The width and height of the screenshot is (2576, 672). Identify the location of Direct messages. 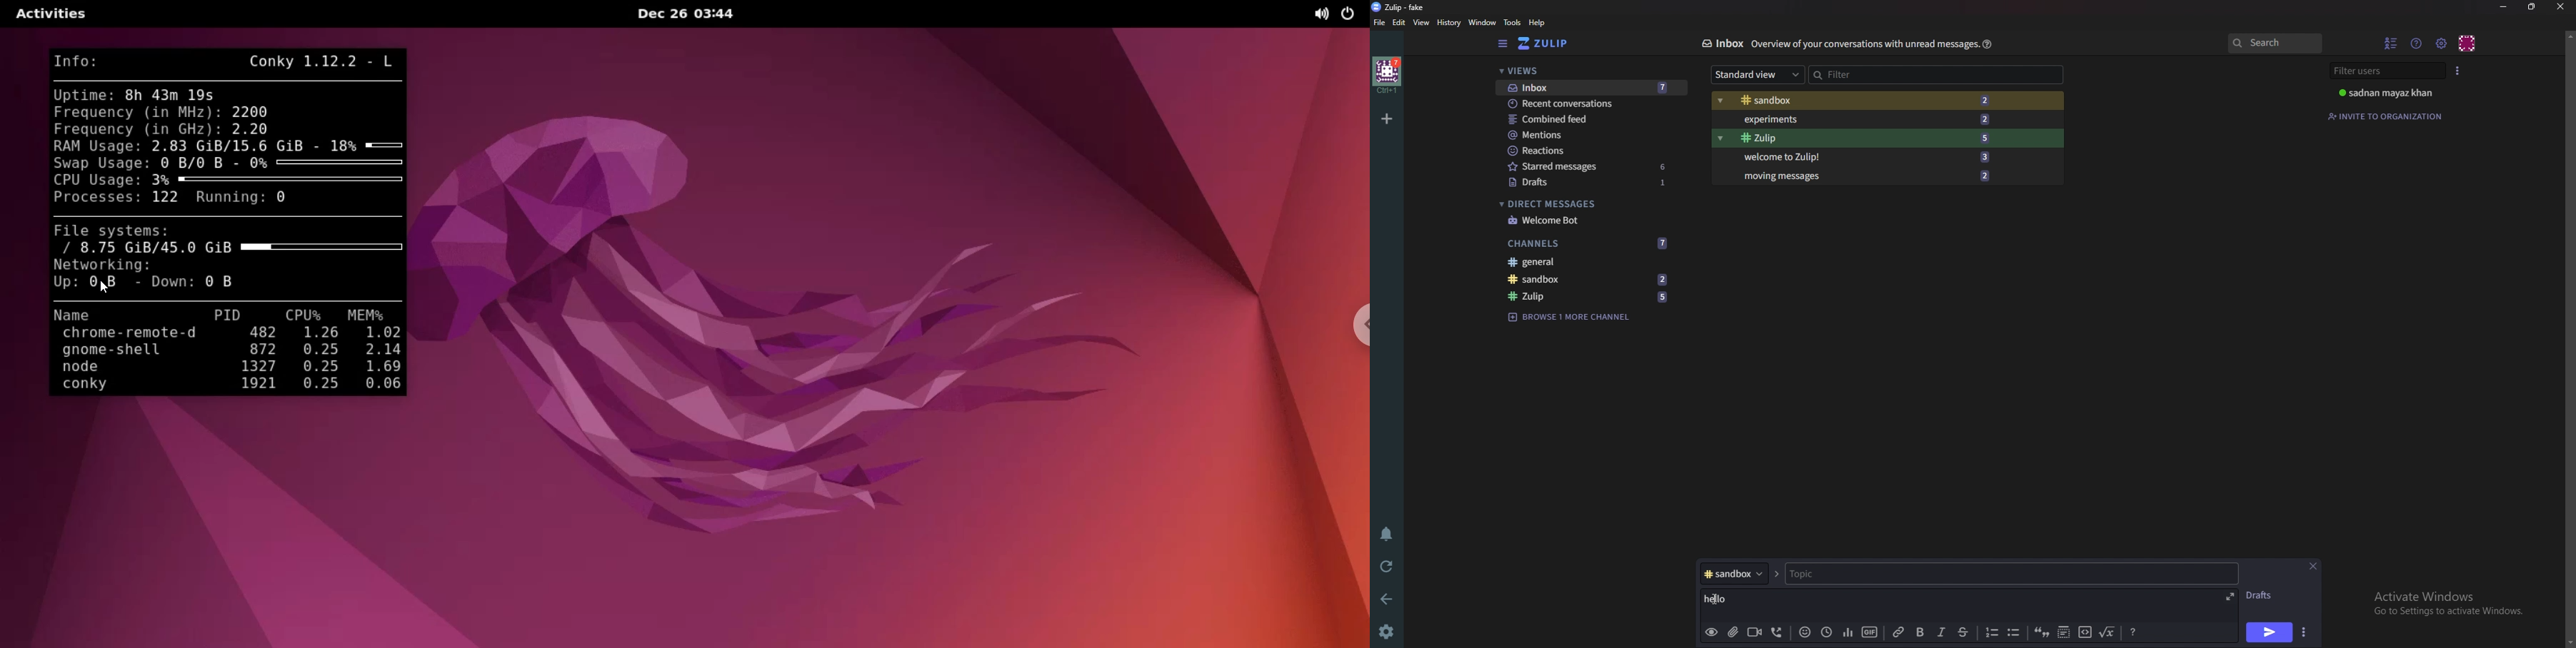
(1585, 203).